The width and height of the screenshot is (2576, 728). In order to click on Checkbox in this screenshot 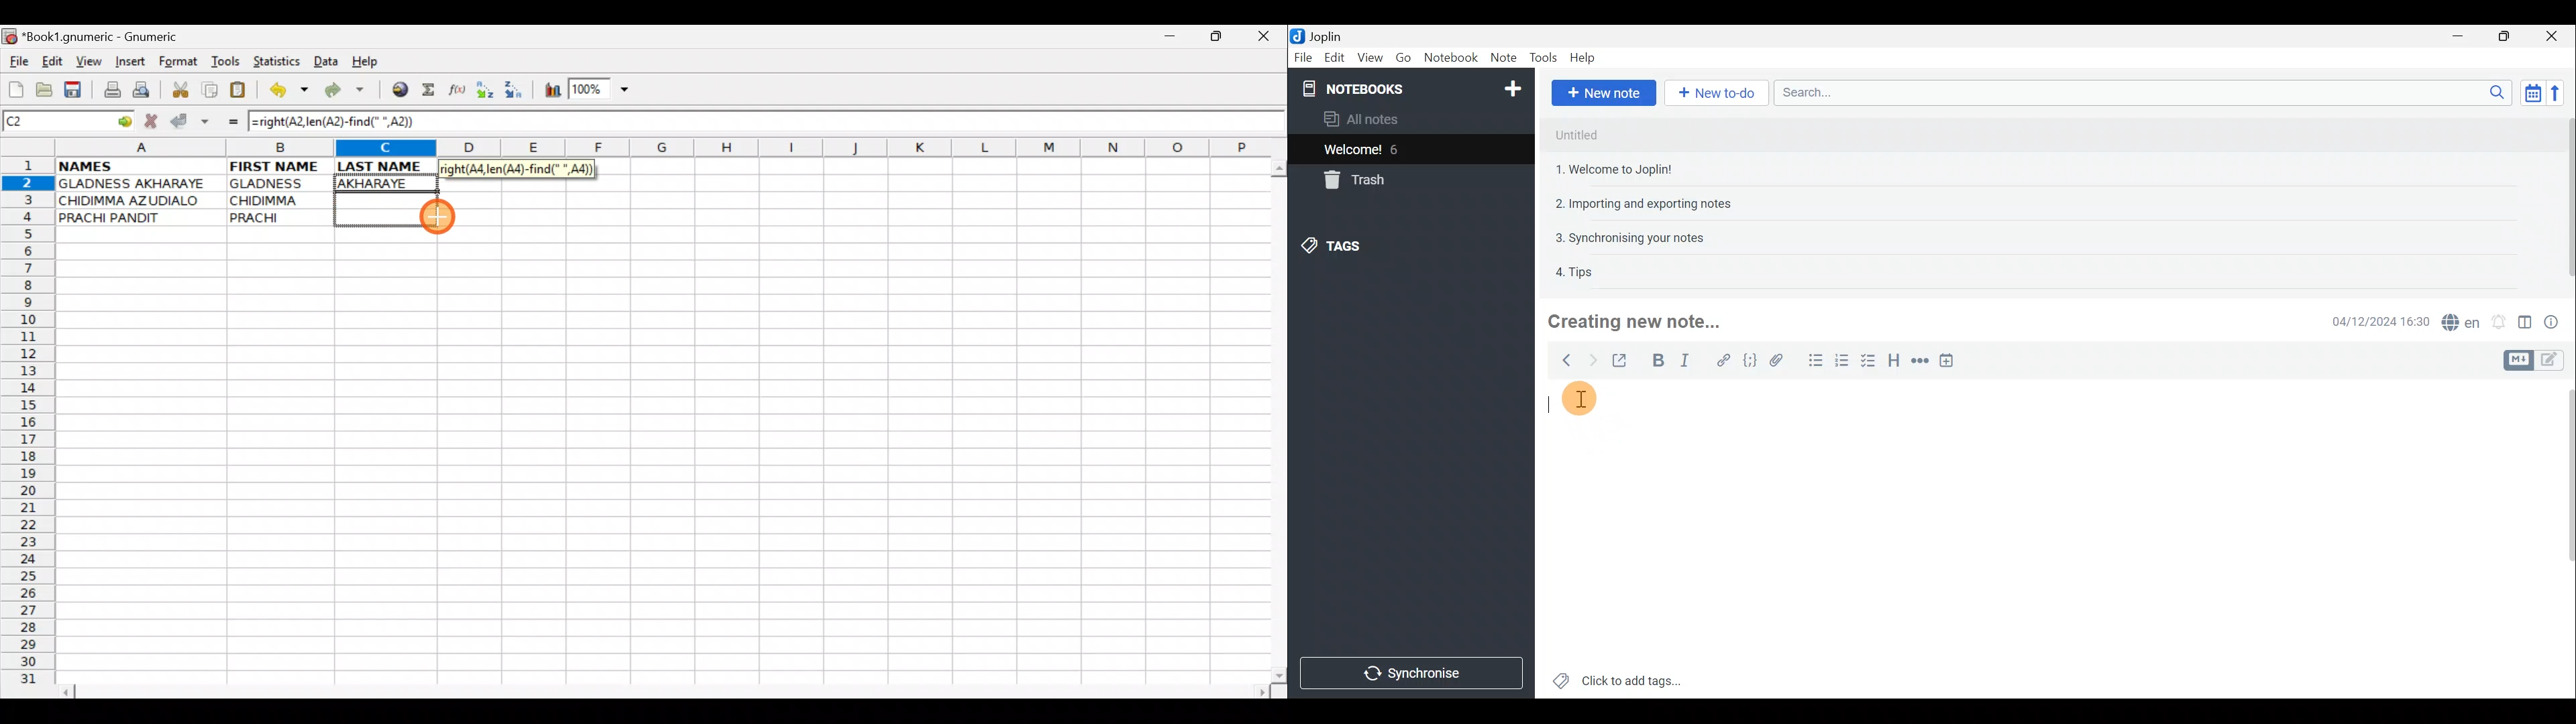, I will do `click(1866, 361)`.